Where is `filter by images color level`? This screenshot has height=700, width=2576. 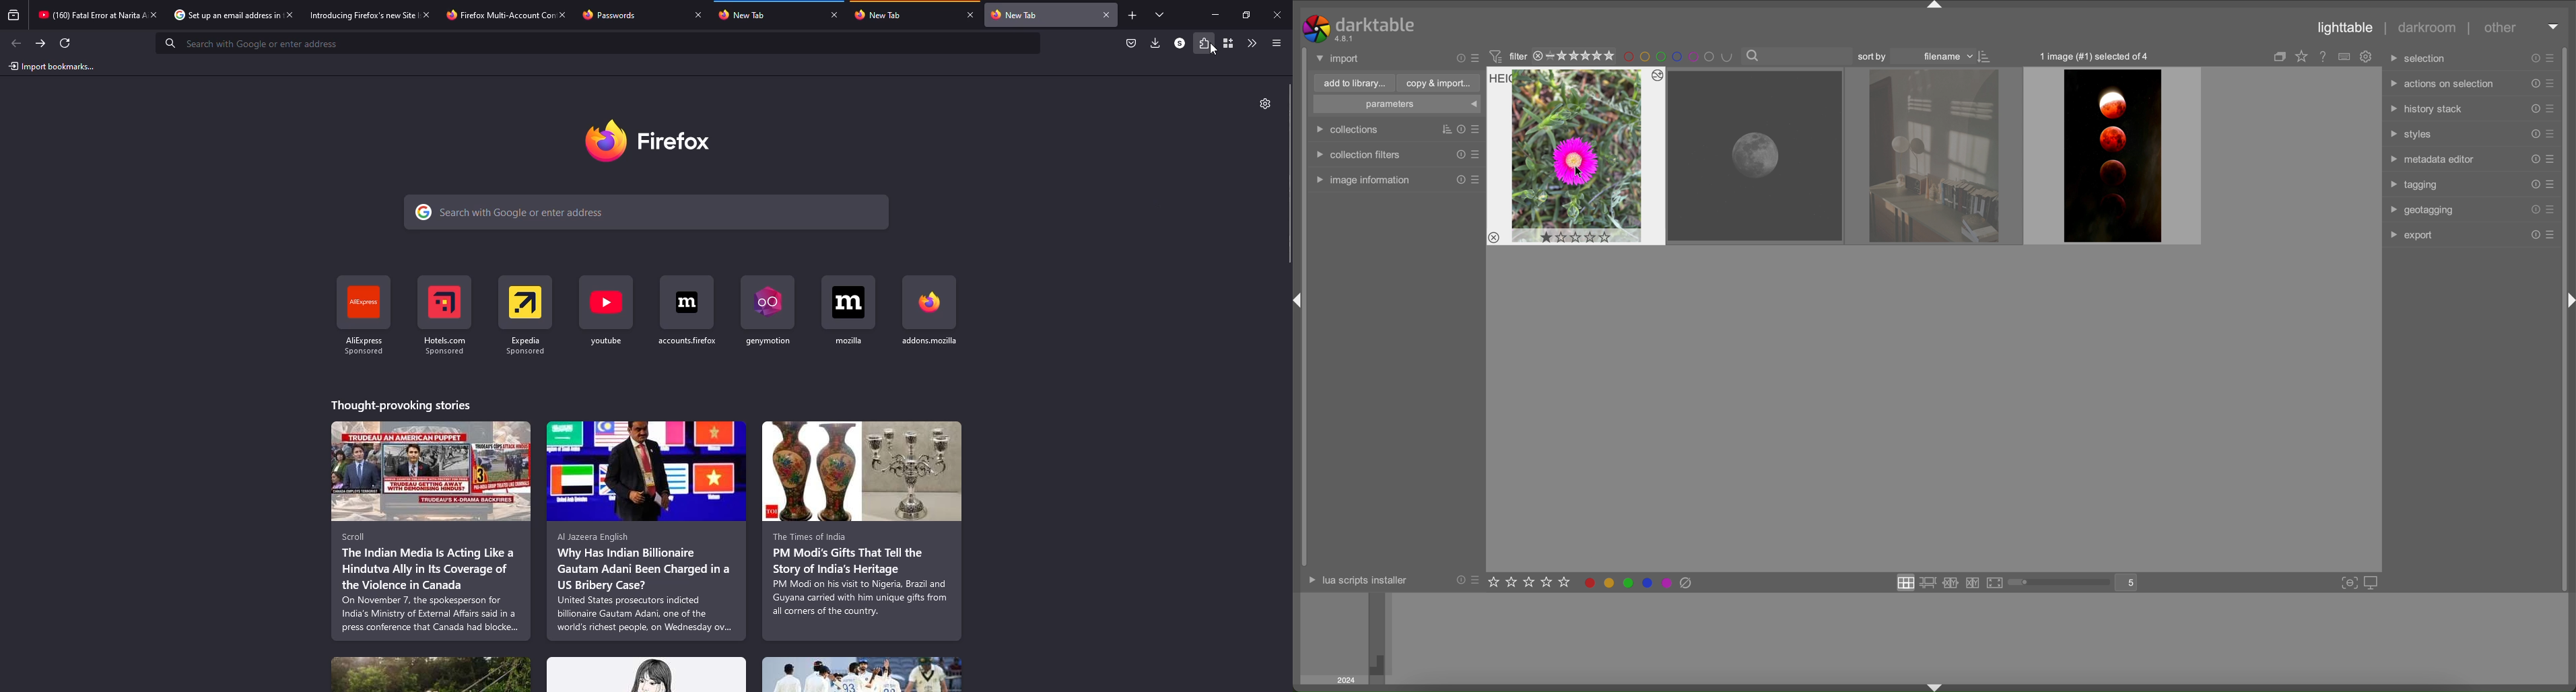
filter by images color level is located at coordinates (1680, 57).